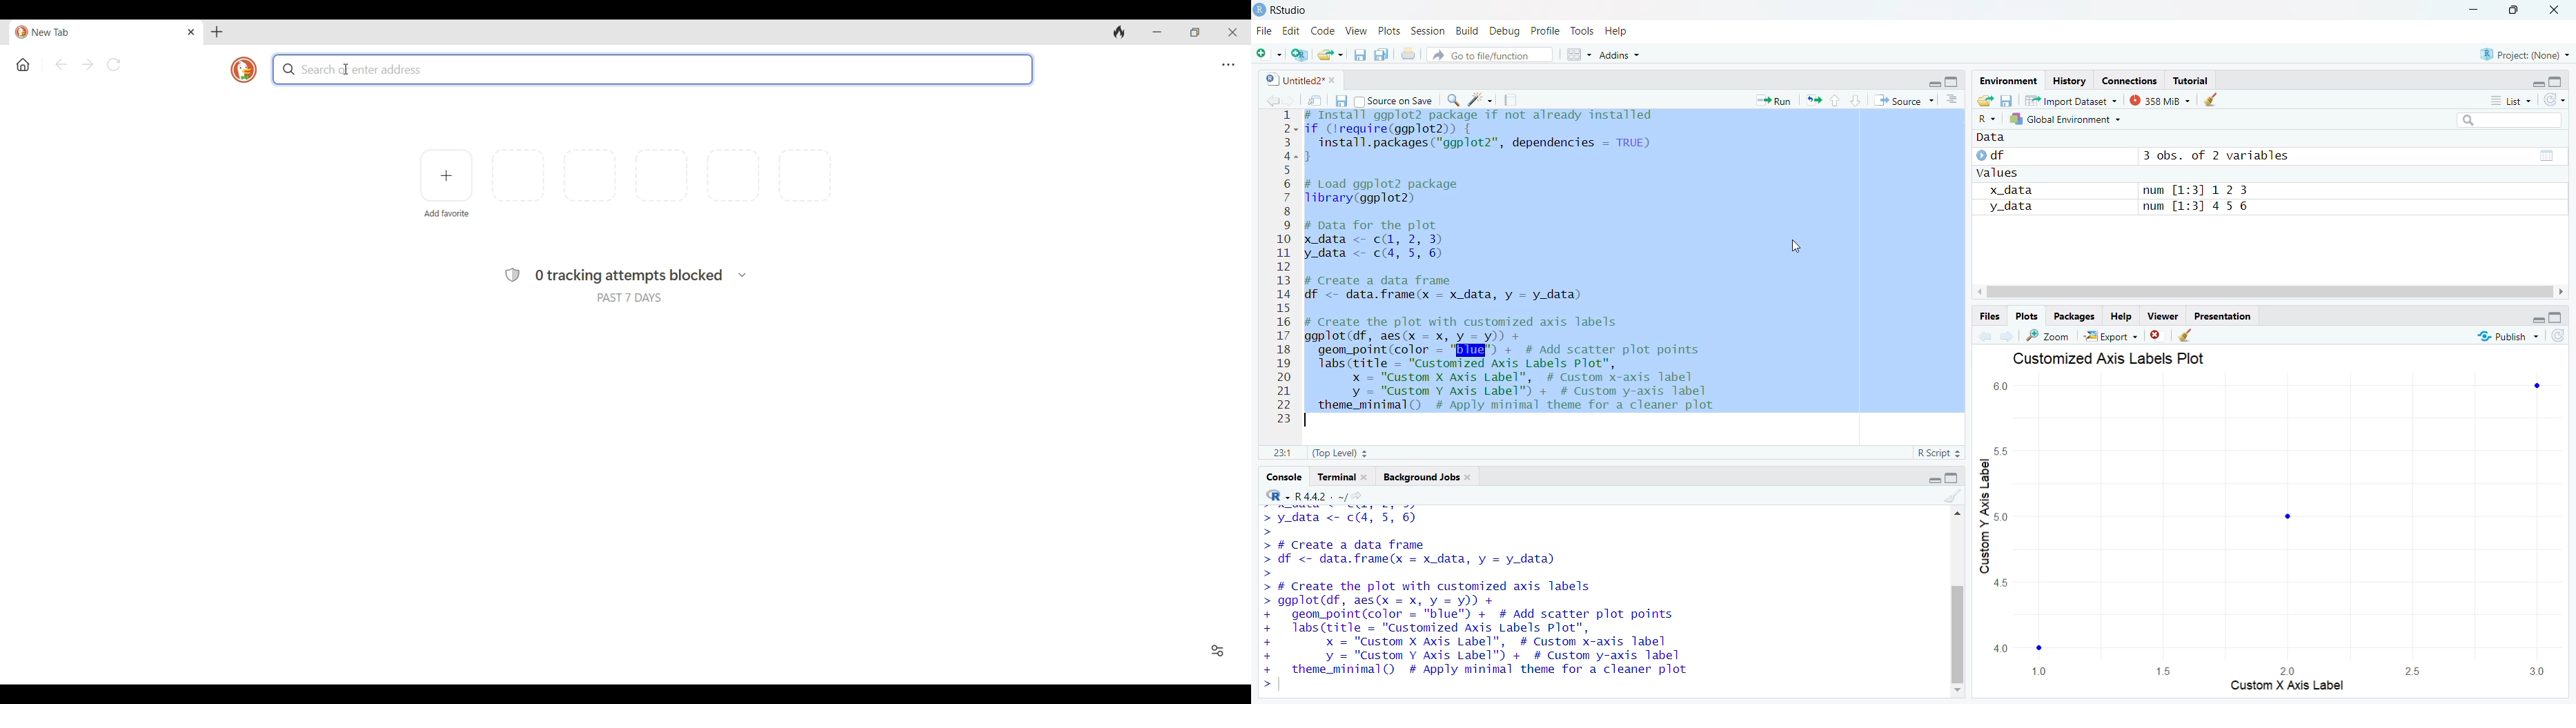 The height and width of the screenshot is (728, 2576). Describe the element at coordinates (2517, 10) in the screenshot. I see `maximise` at that location.